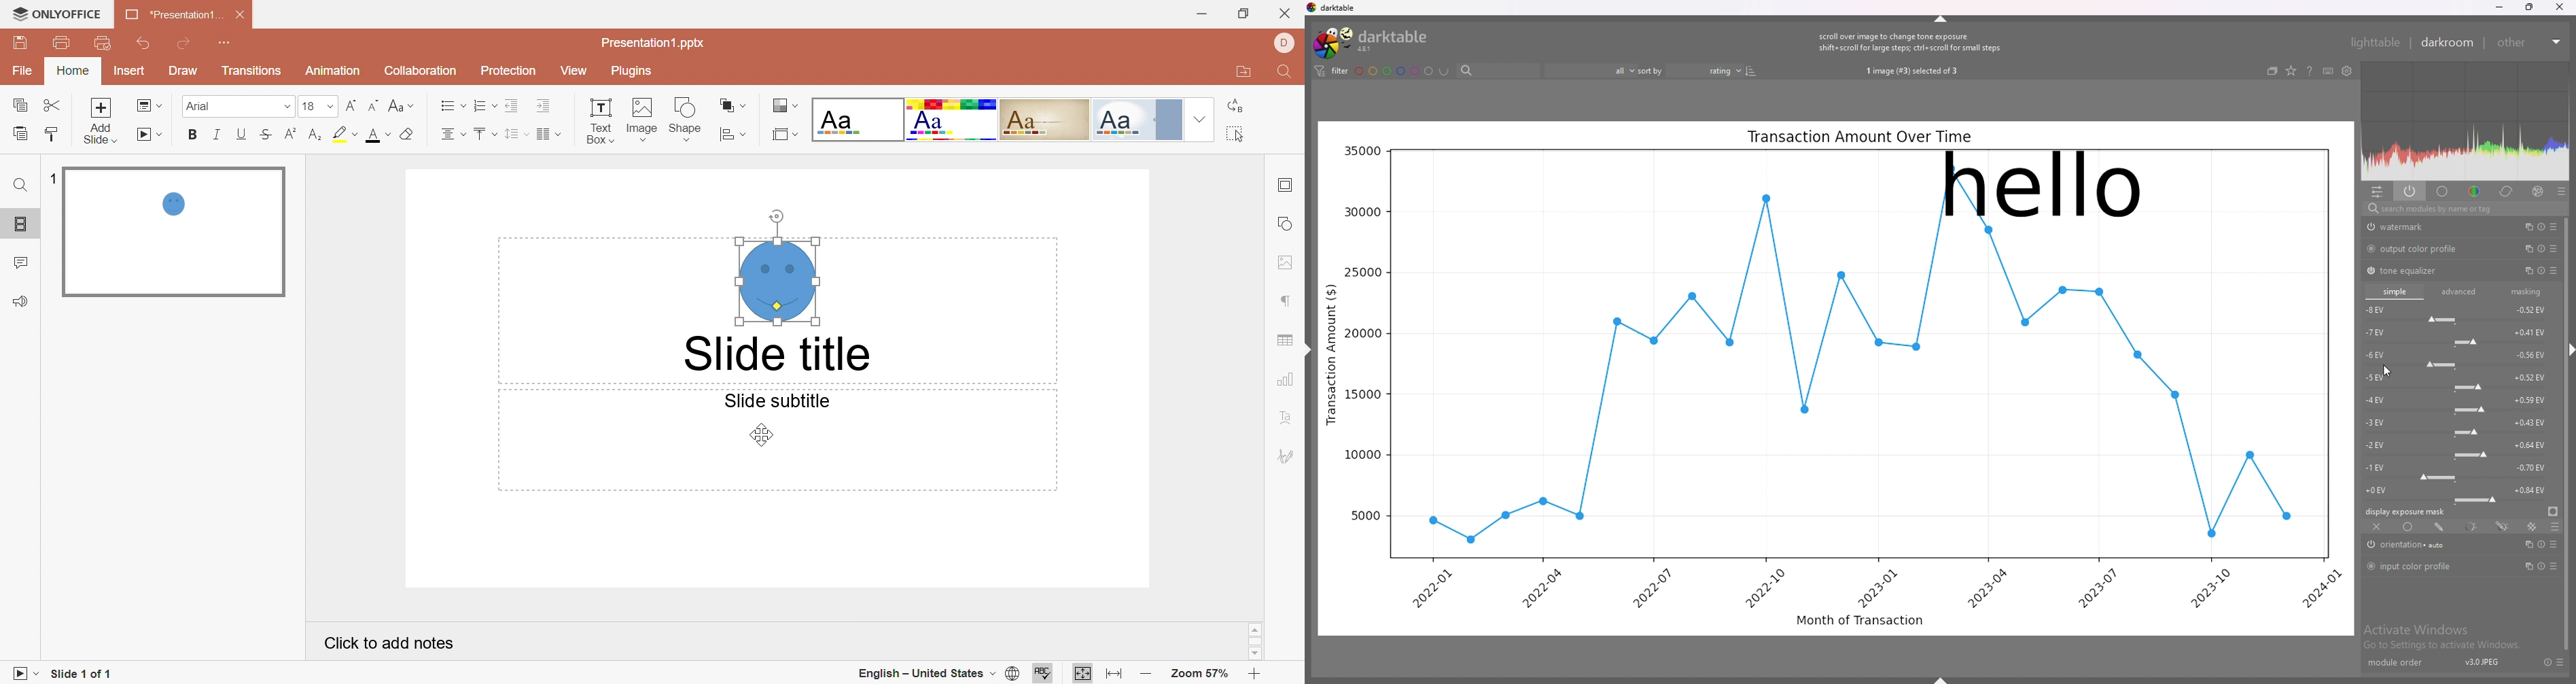  What do you see at coordinates (1291, 339) in the screenshot?
I see `table settings` at bounding box center [1291, 339].